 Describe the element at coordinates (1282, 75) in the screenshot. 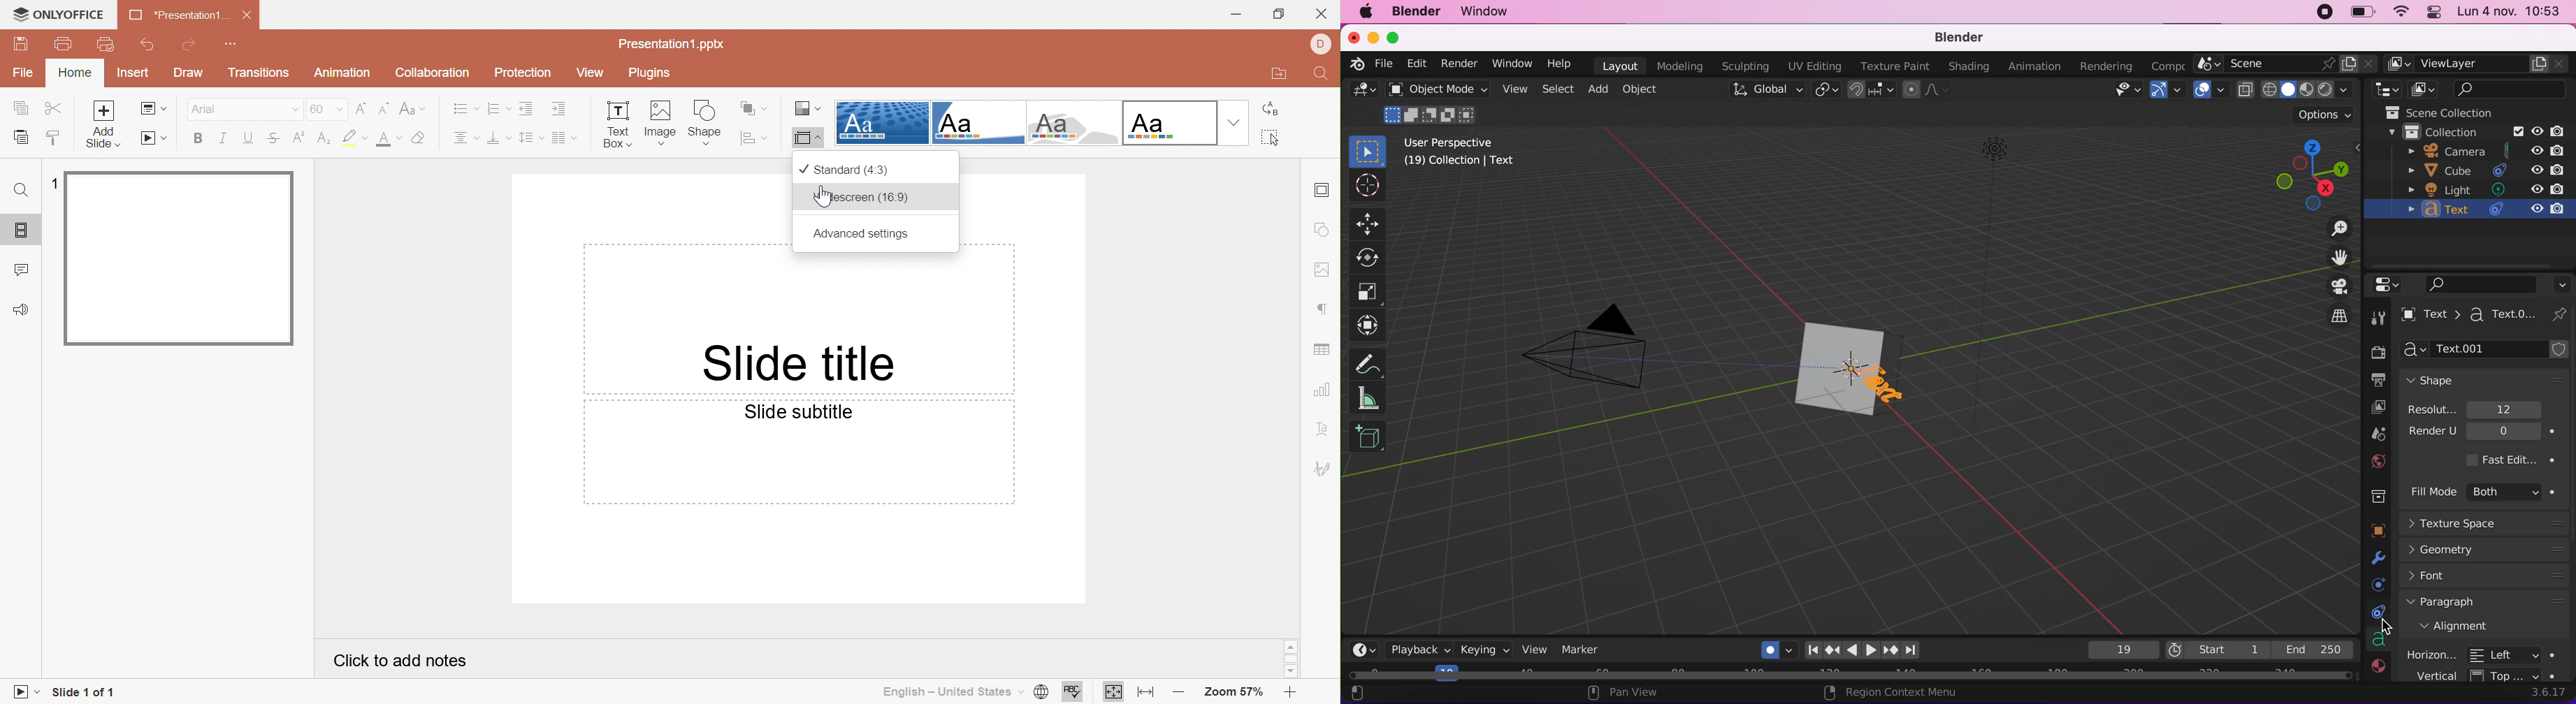

I see `Open file location` at that location.